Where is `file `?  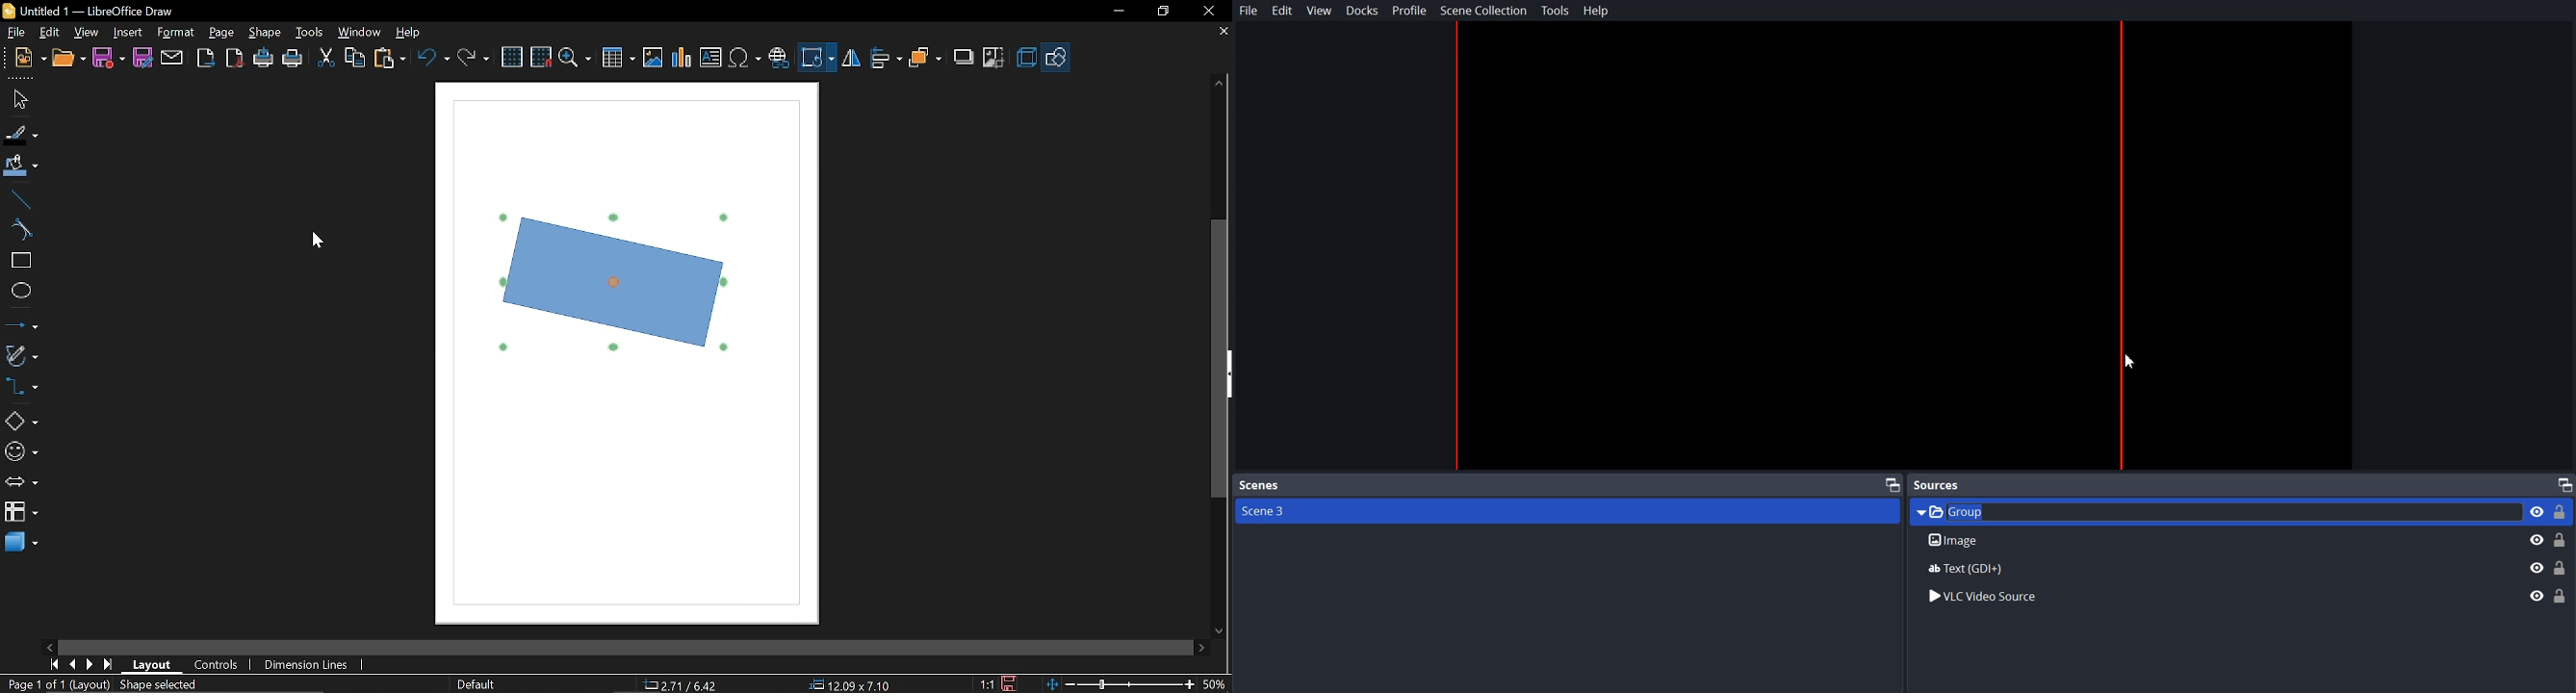 file  is located at coordinates (14, 33).